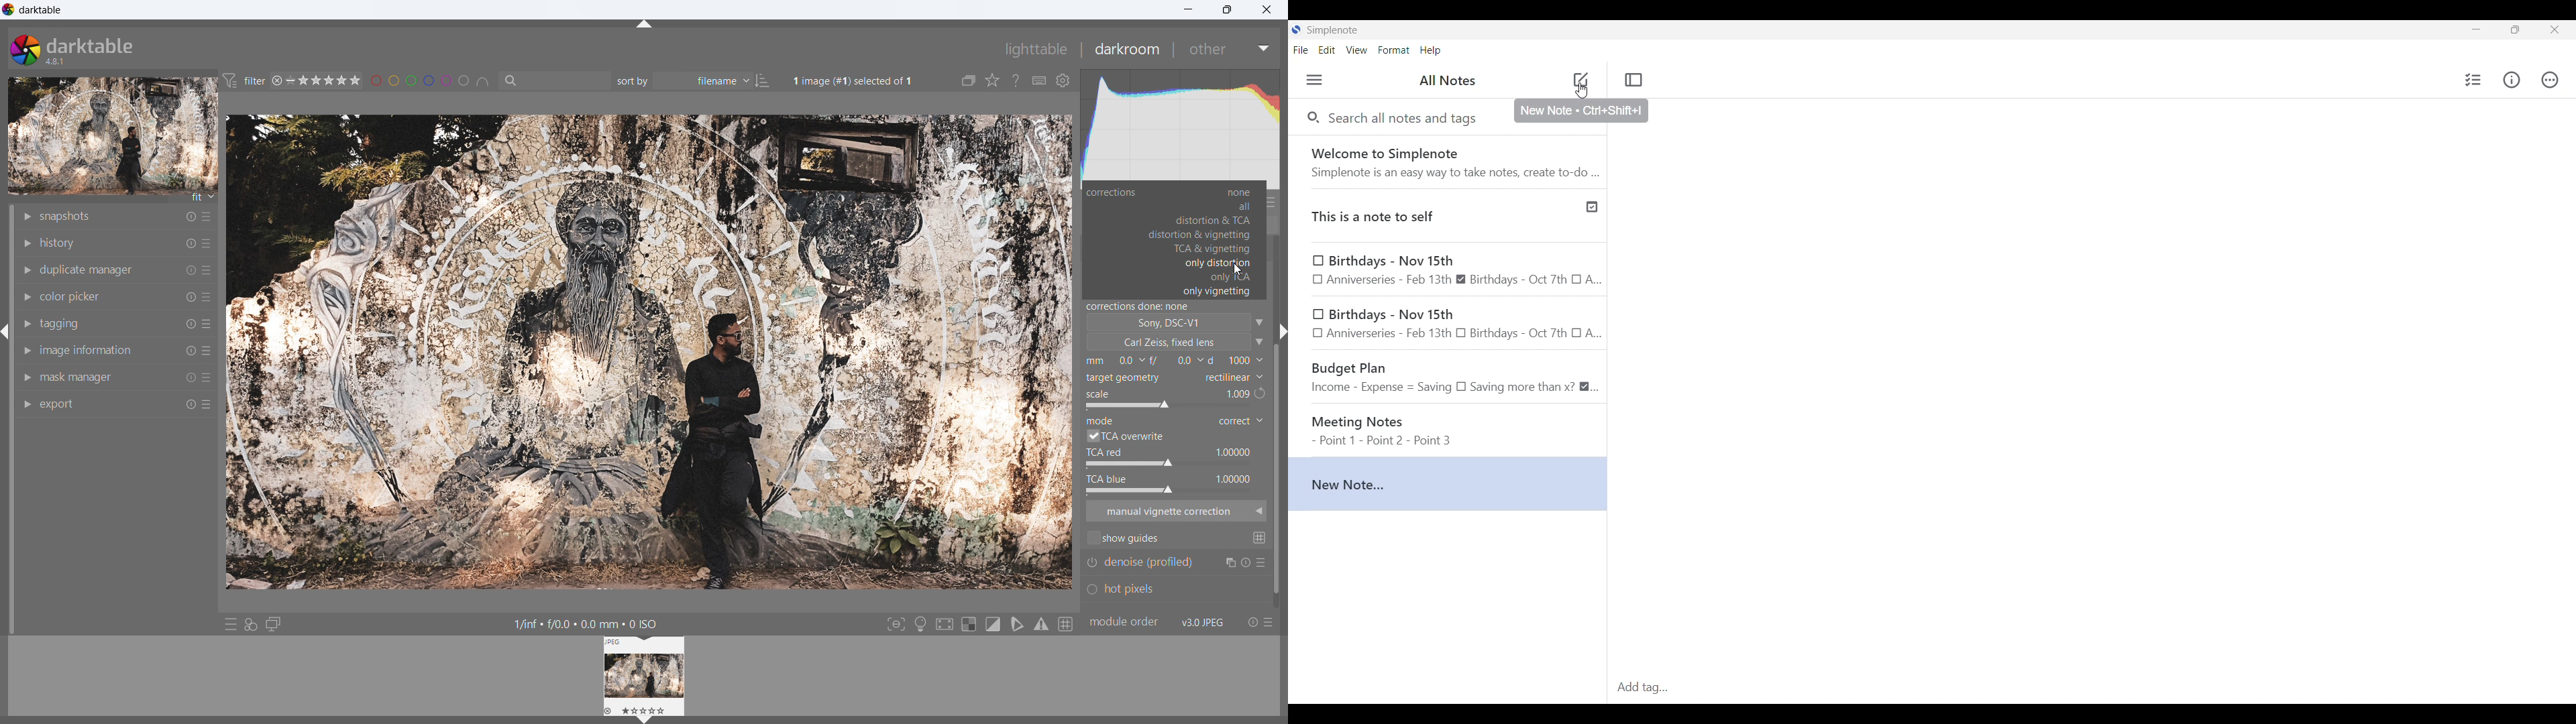 The image size is (2576, 728). I want to click on show module, so click(27, 322).